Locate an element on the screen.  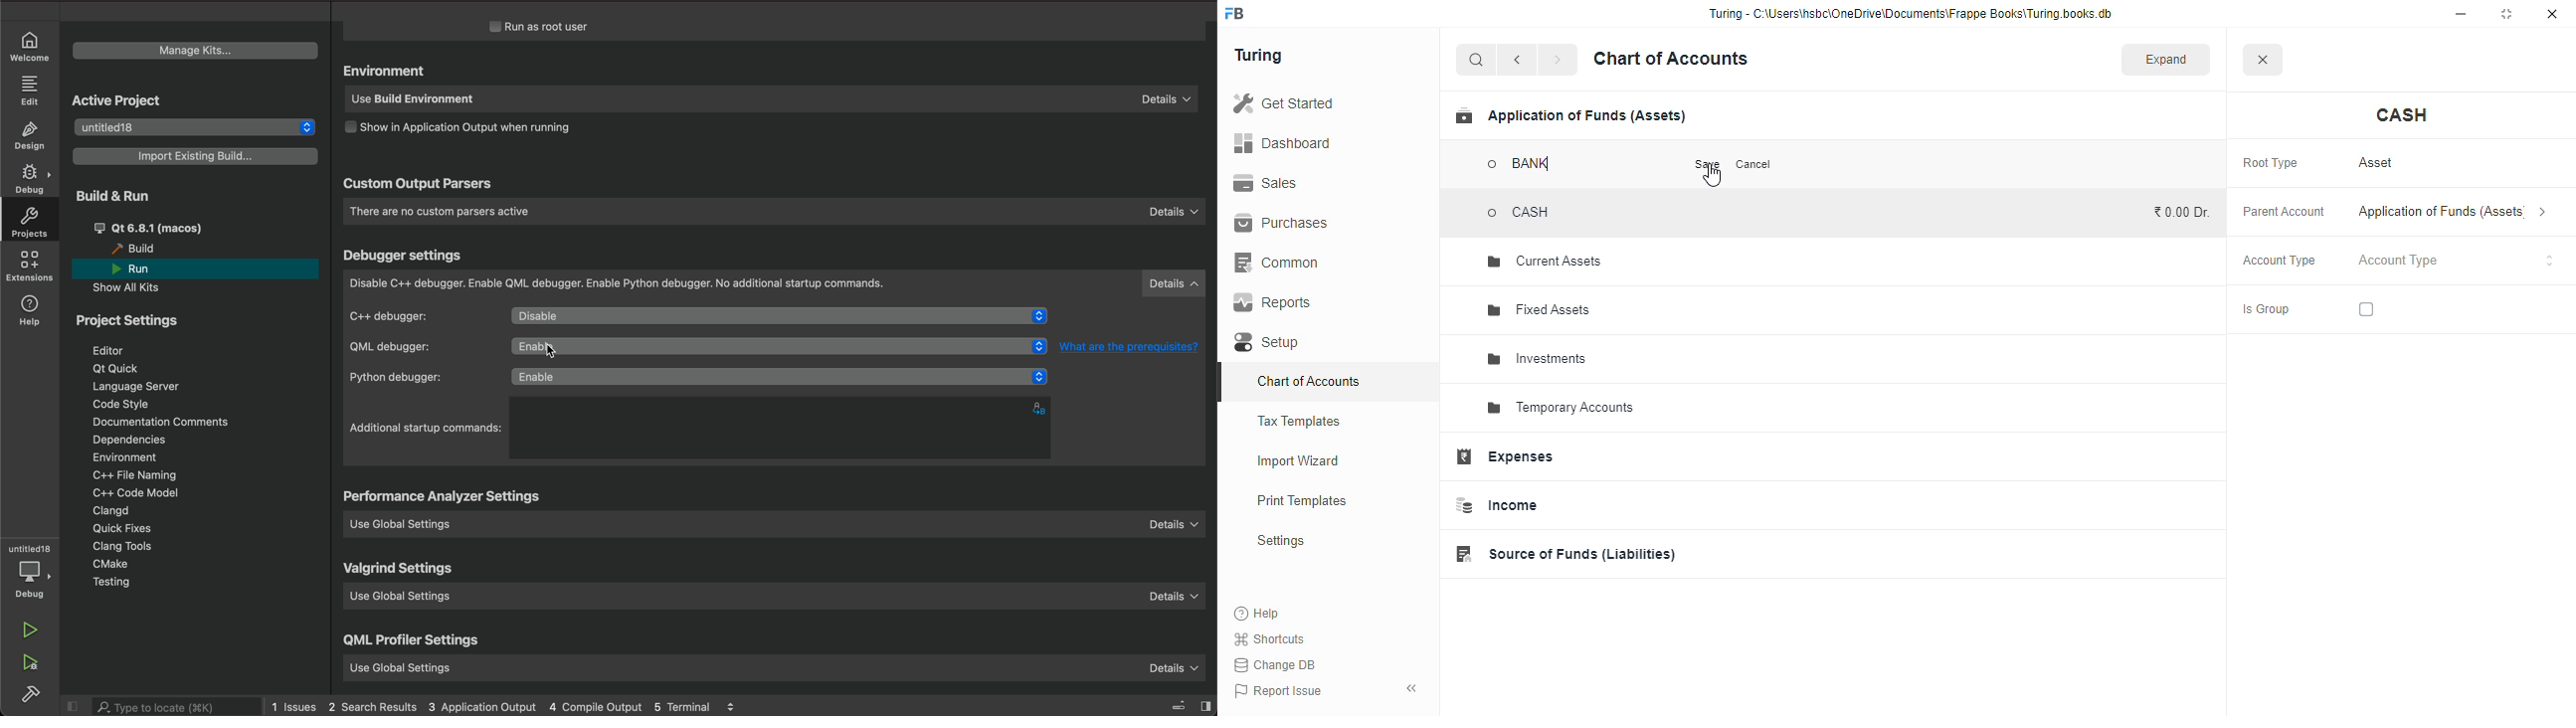
dashboard is located at coordinates (1282, 142).